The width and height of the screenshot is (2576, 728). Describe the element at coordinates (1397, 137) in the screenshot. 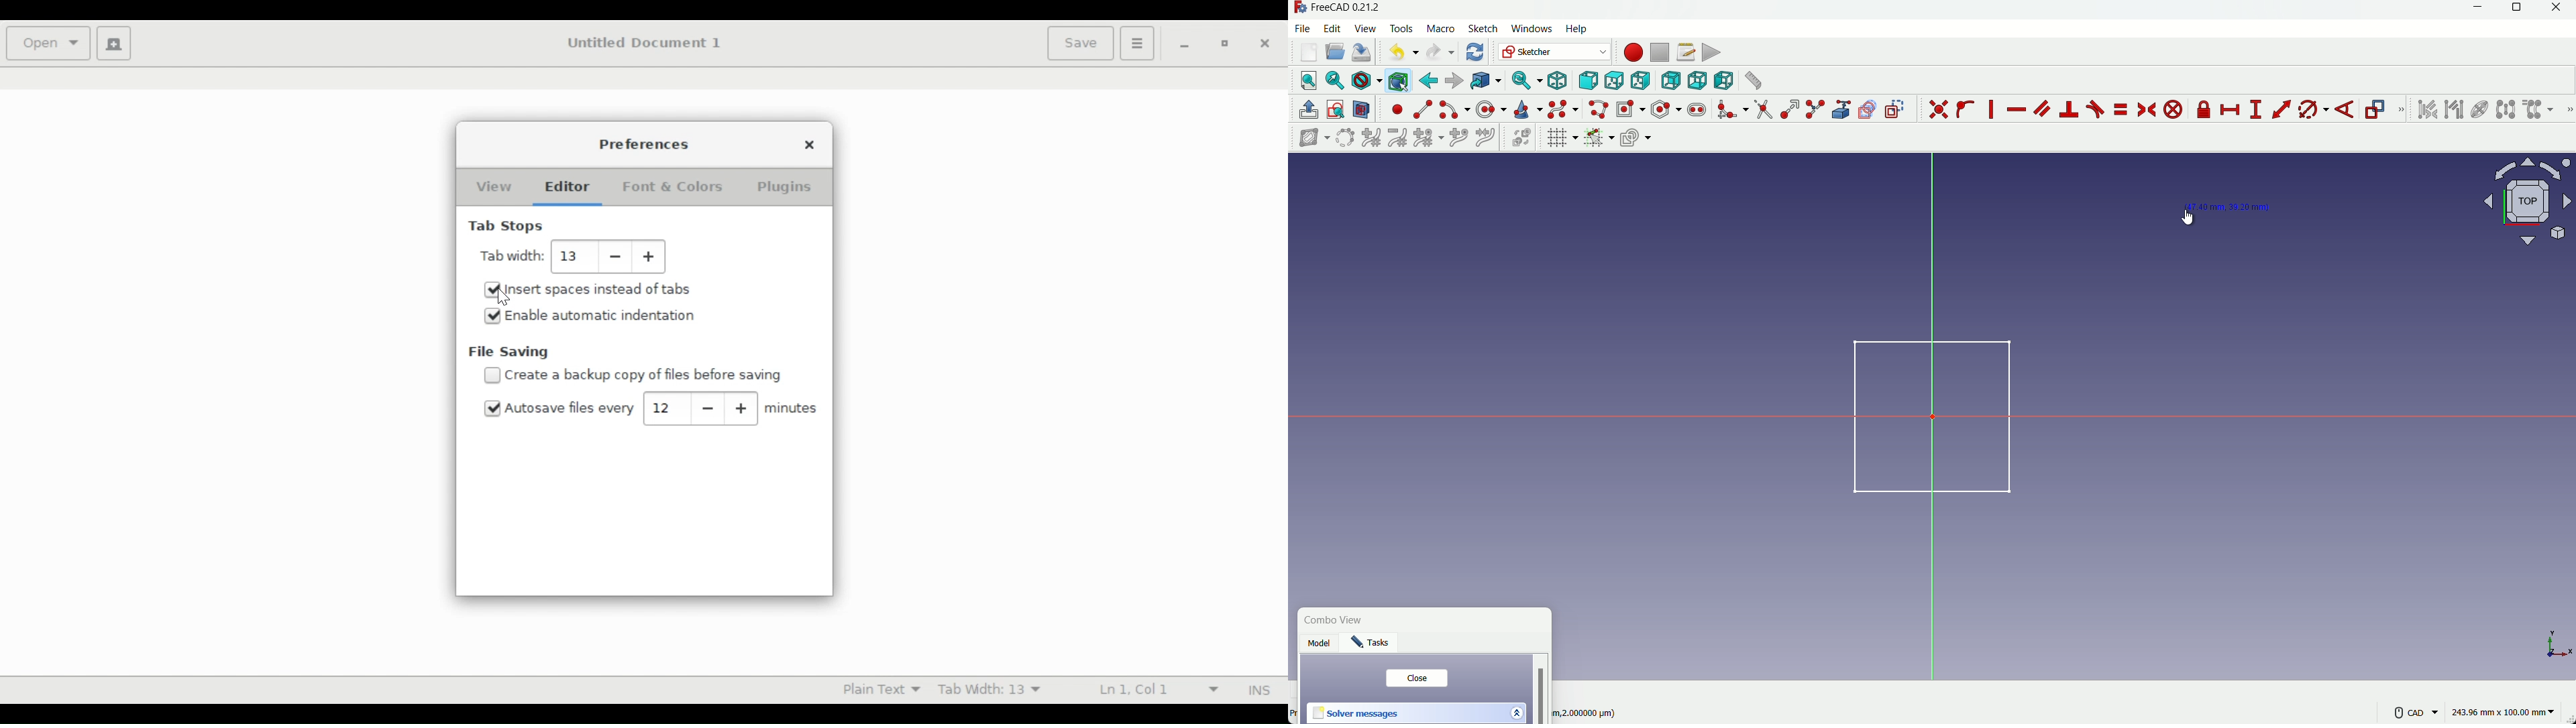

I see `decrease B spiline degree` at that location.